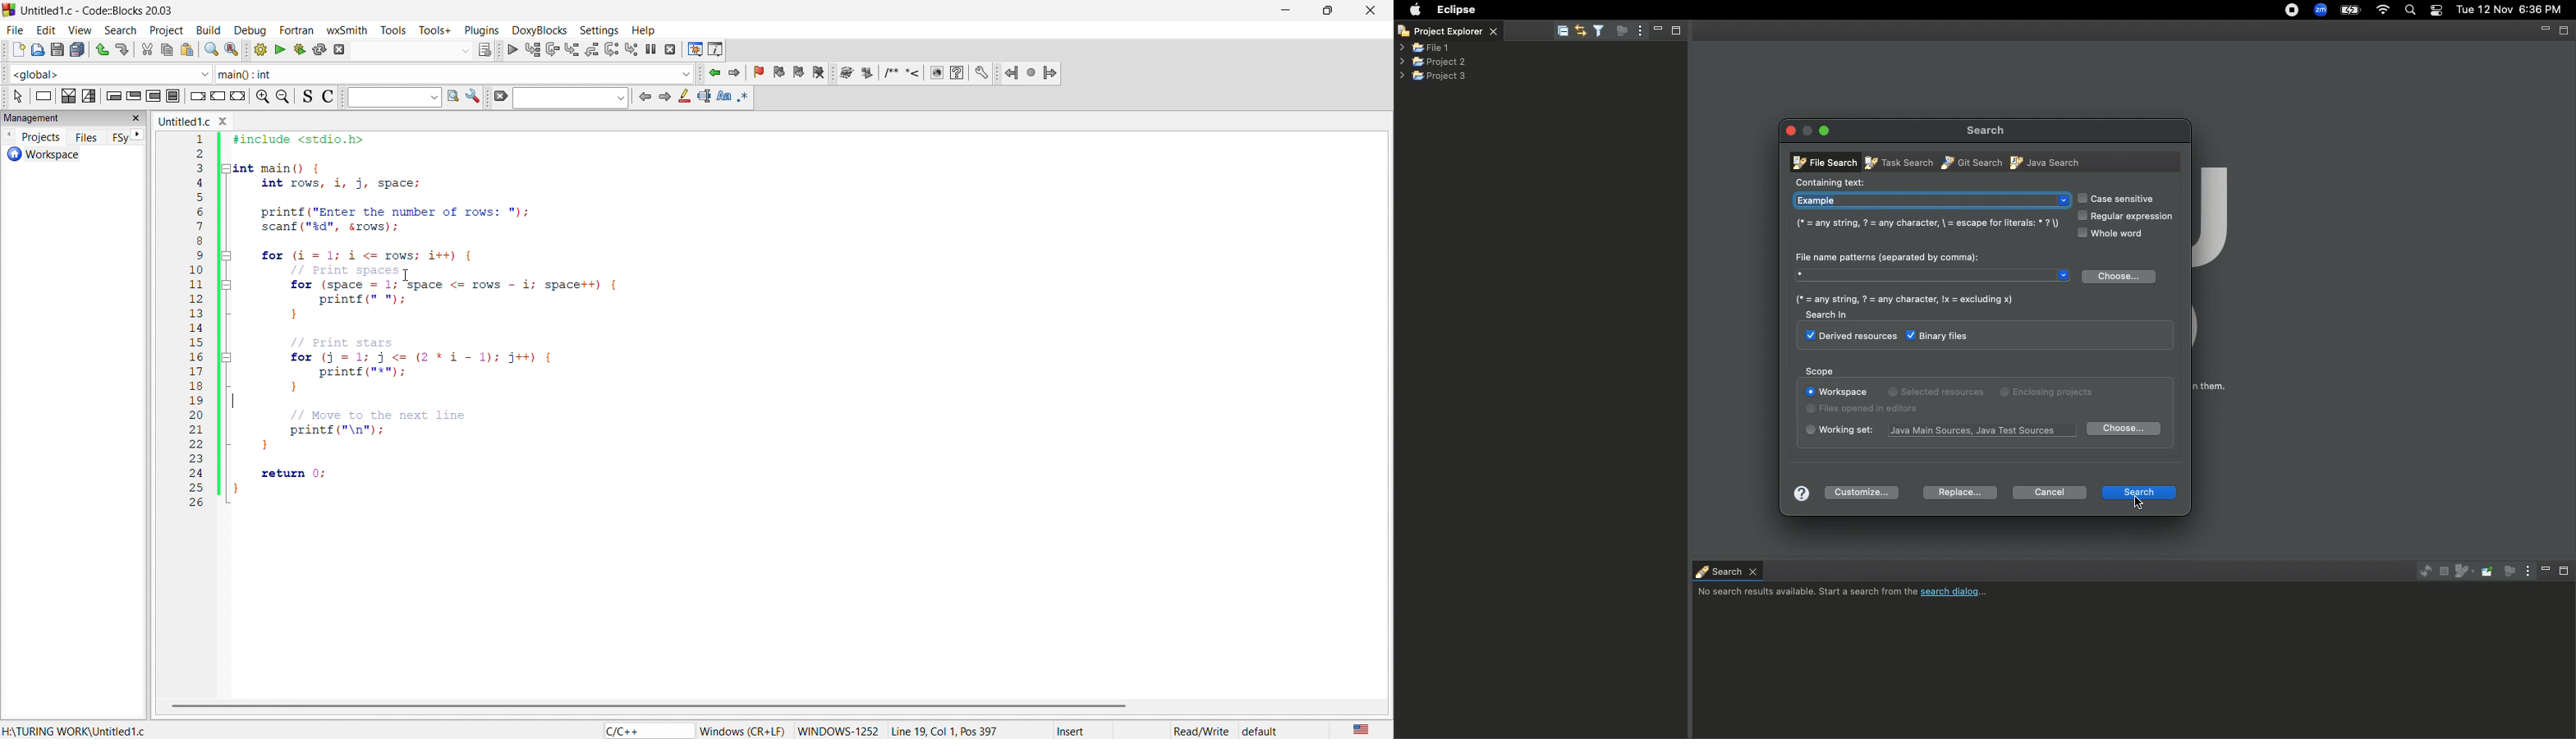 This screenshot has width=2576, height=756. I want to click on stop debugging, so click(672, 49).